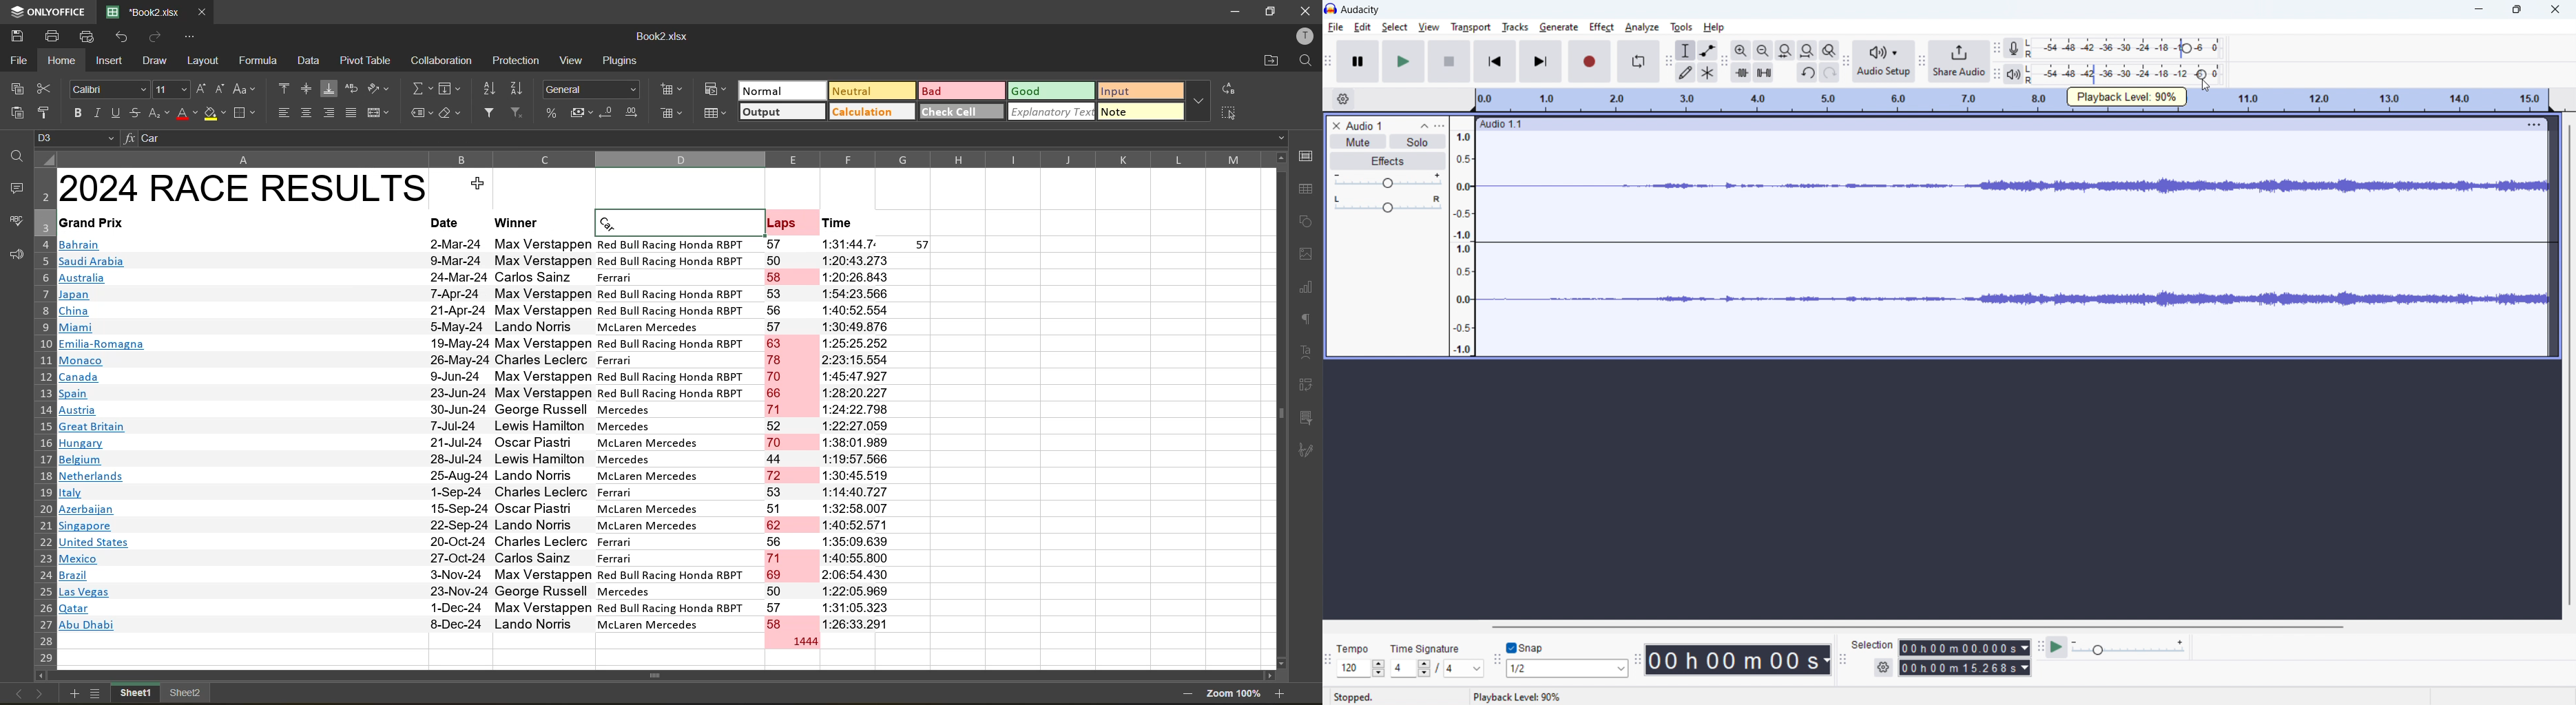  I want to click on pan: center, so click(1387, 204).